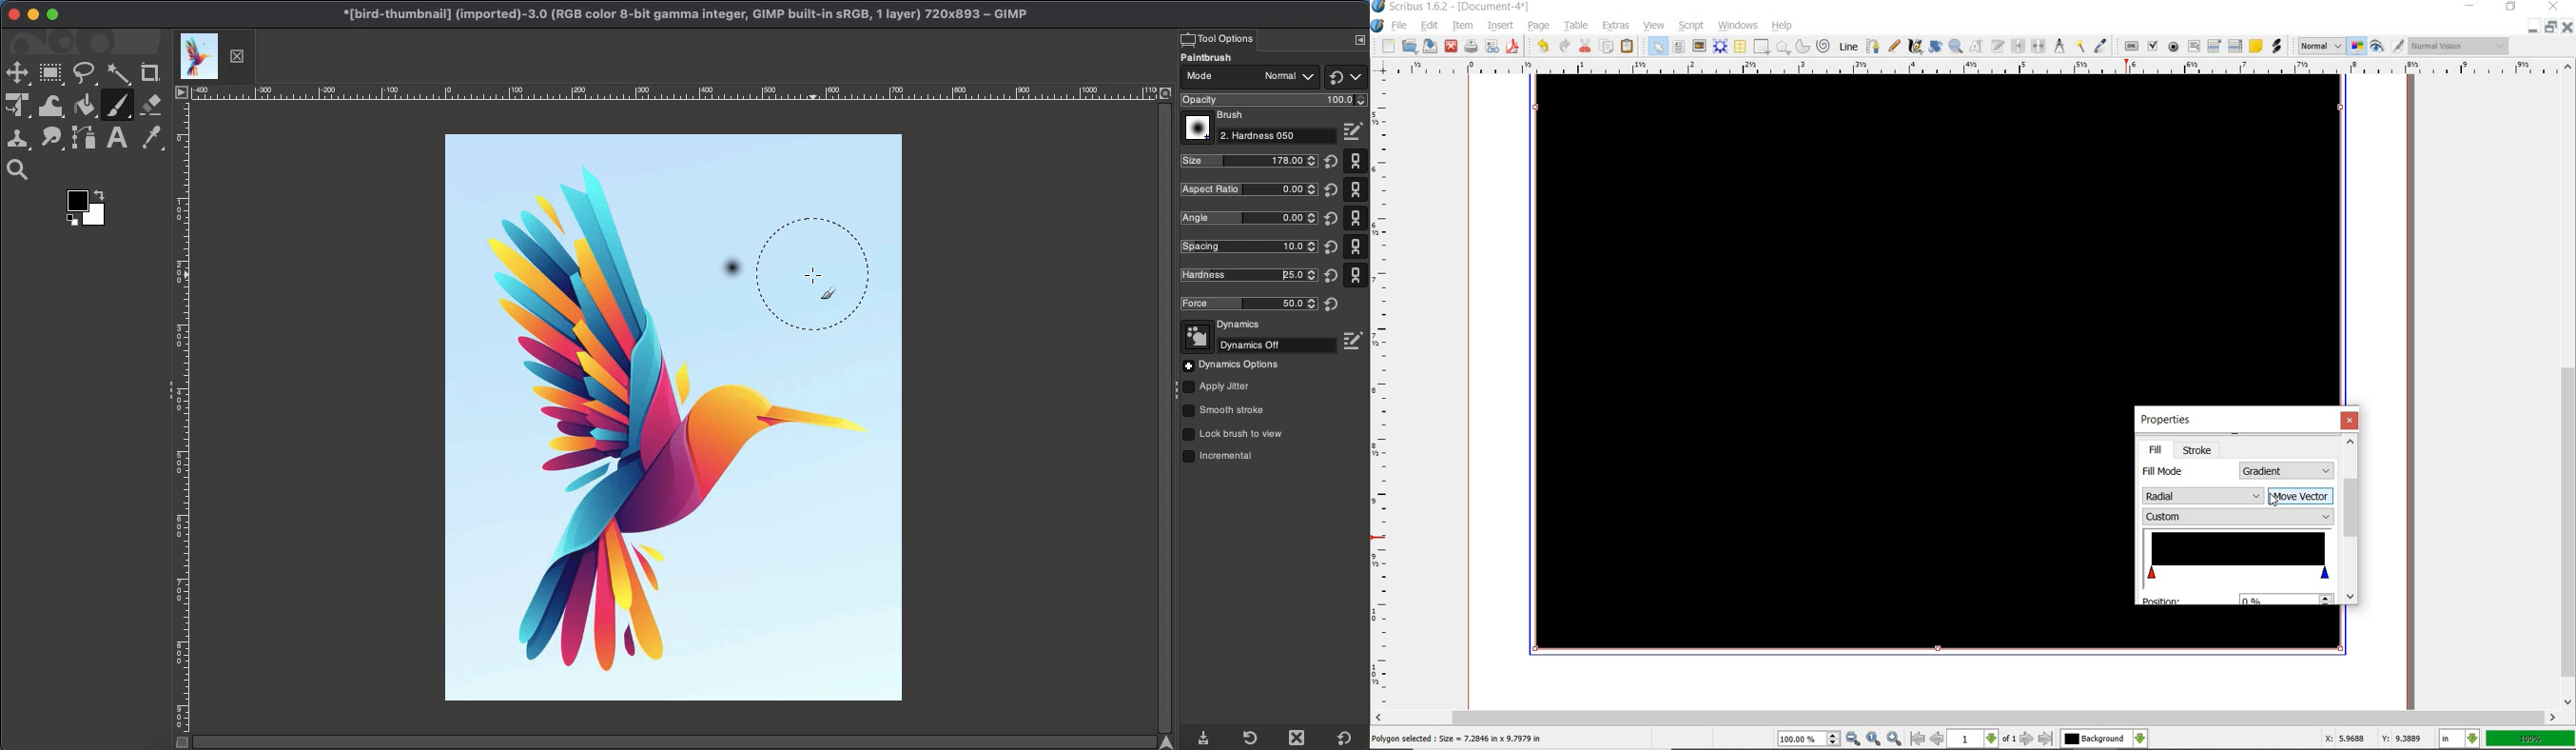  I want to click on stroke, so click(2199, 449).